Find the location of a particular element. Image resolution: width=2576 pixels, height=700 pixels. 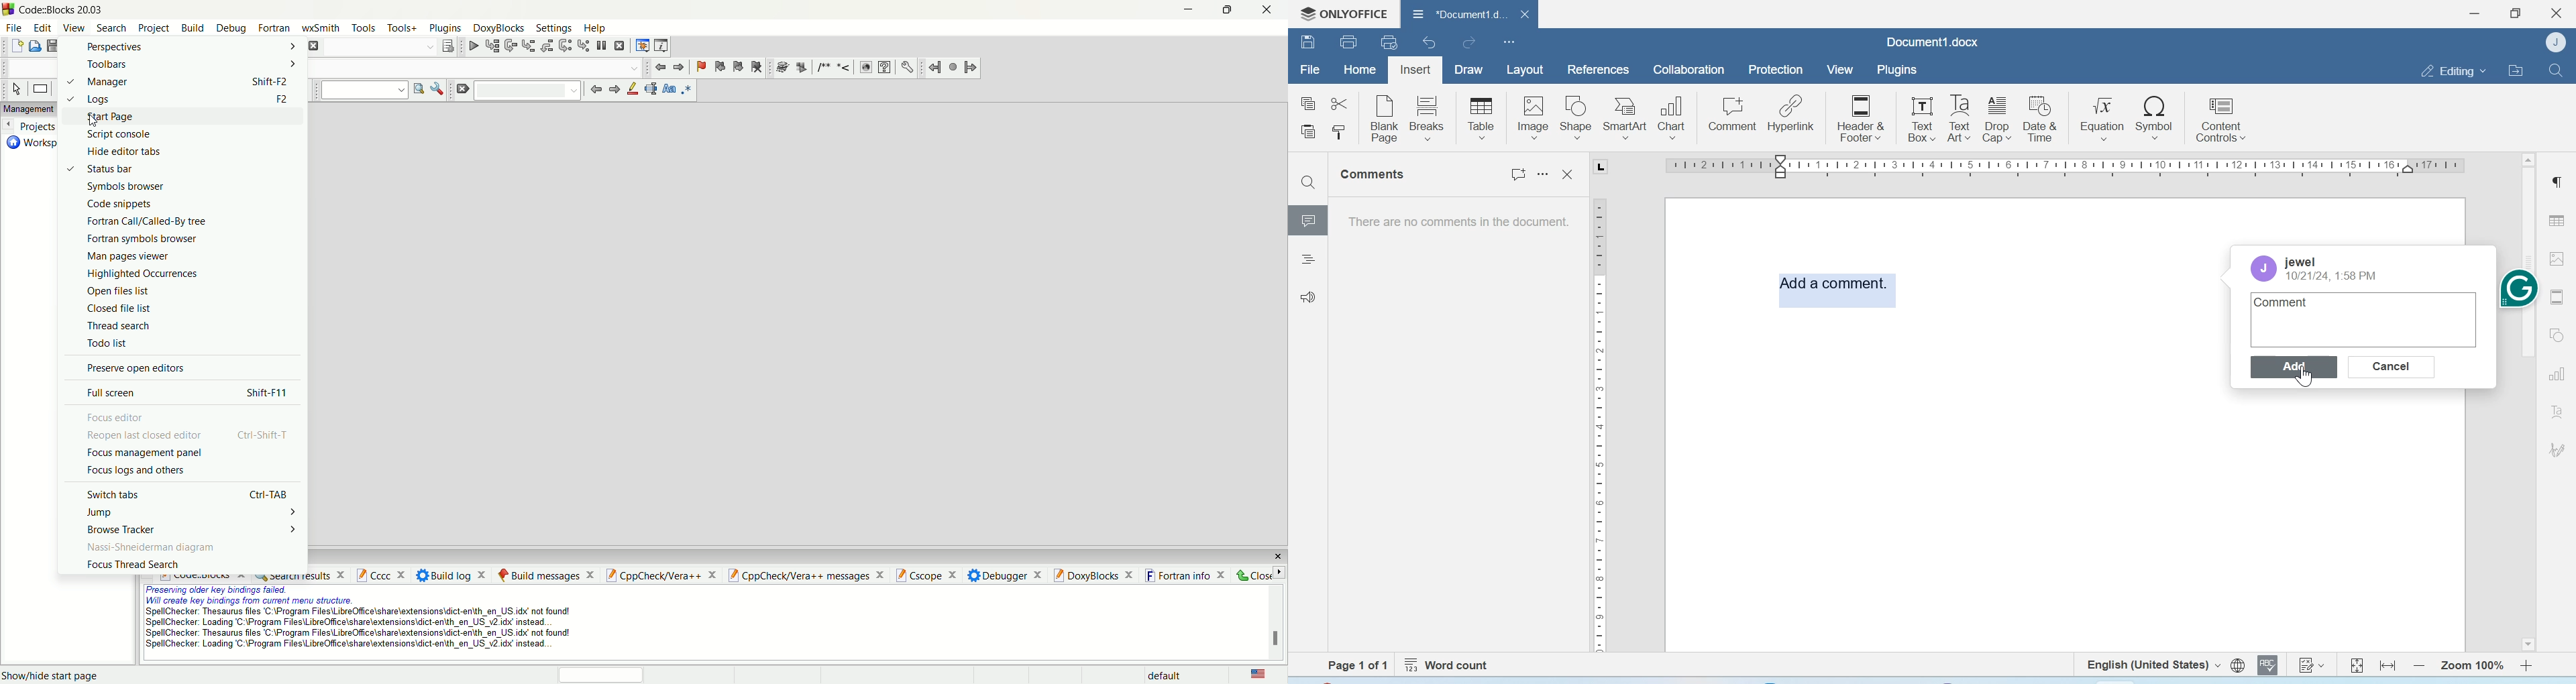

Zoom in is located at coordinates (2527, 665).